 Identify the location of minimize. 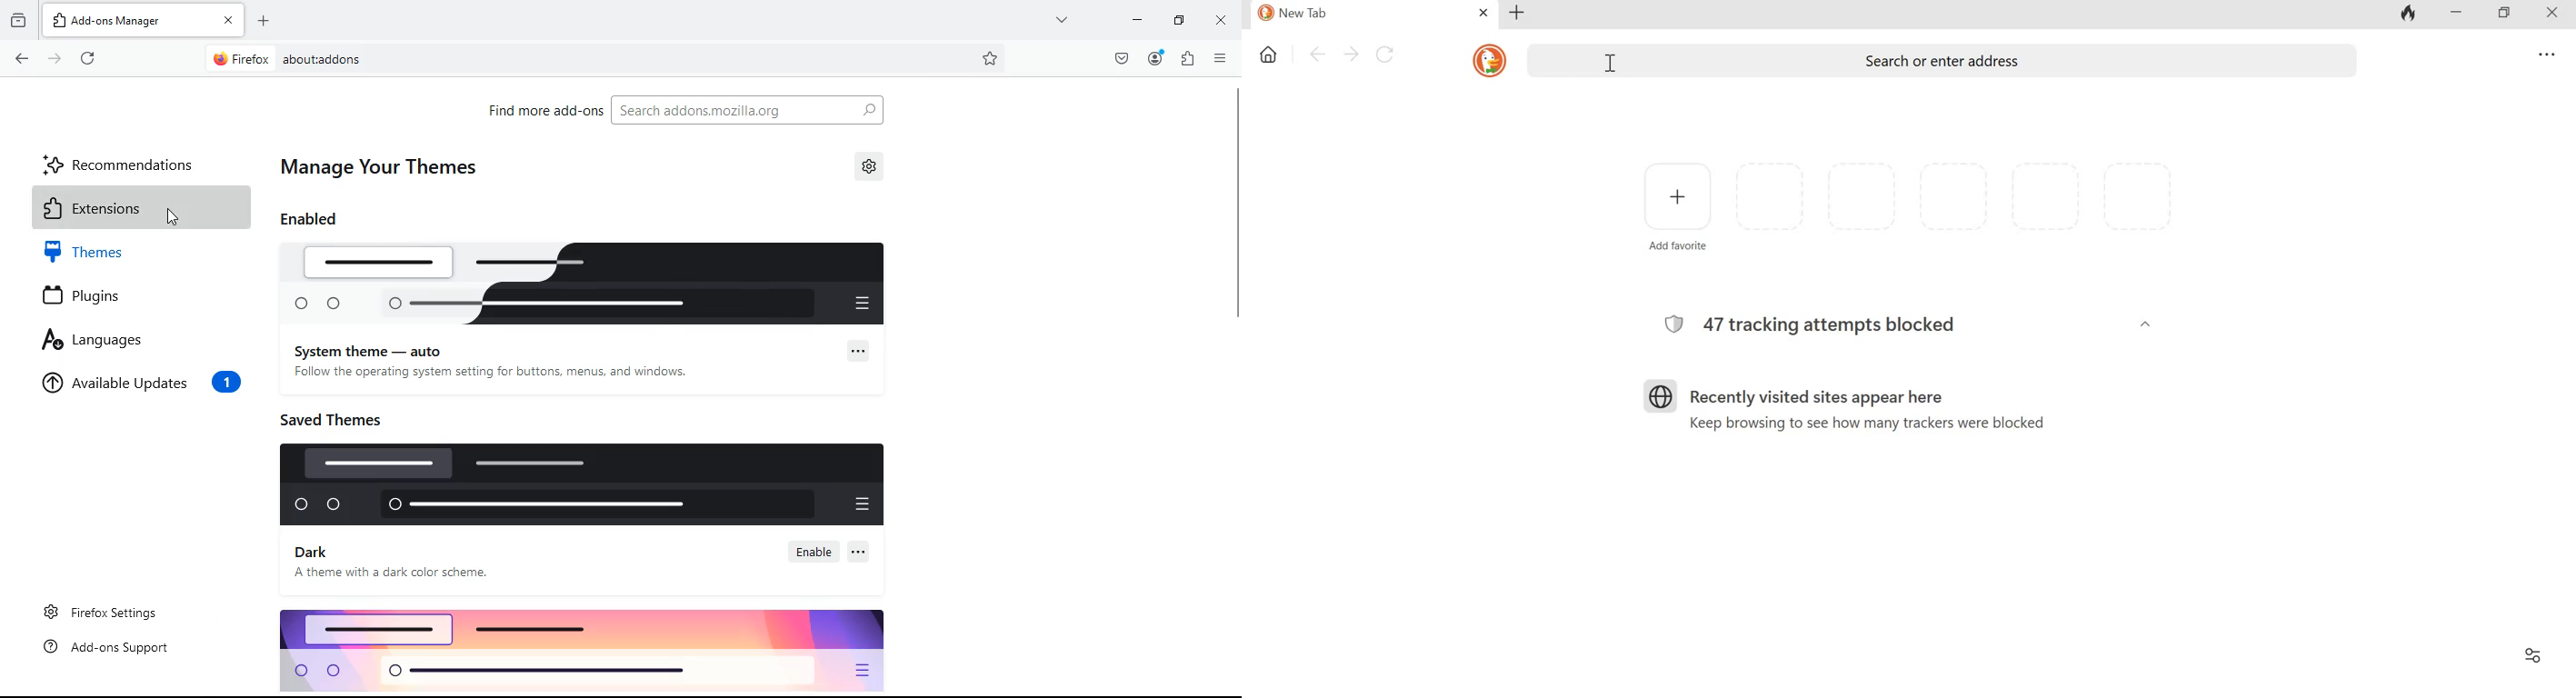
(1133, 22).